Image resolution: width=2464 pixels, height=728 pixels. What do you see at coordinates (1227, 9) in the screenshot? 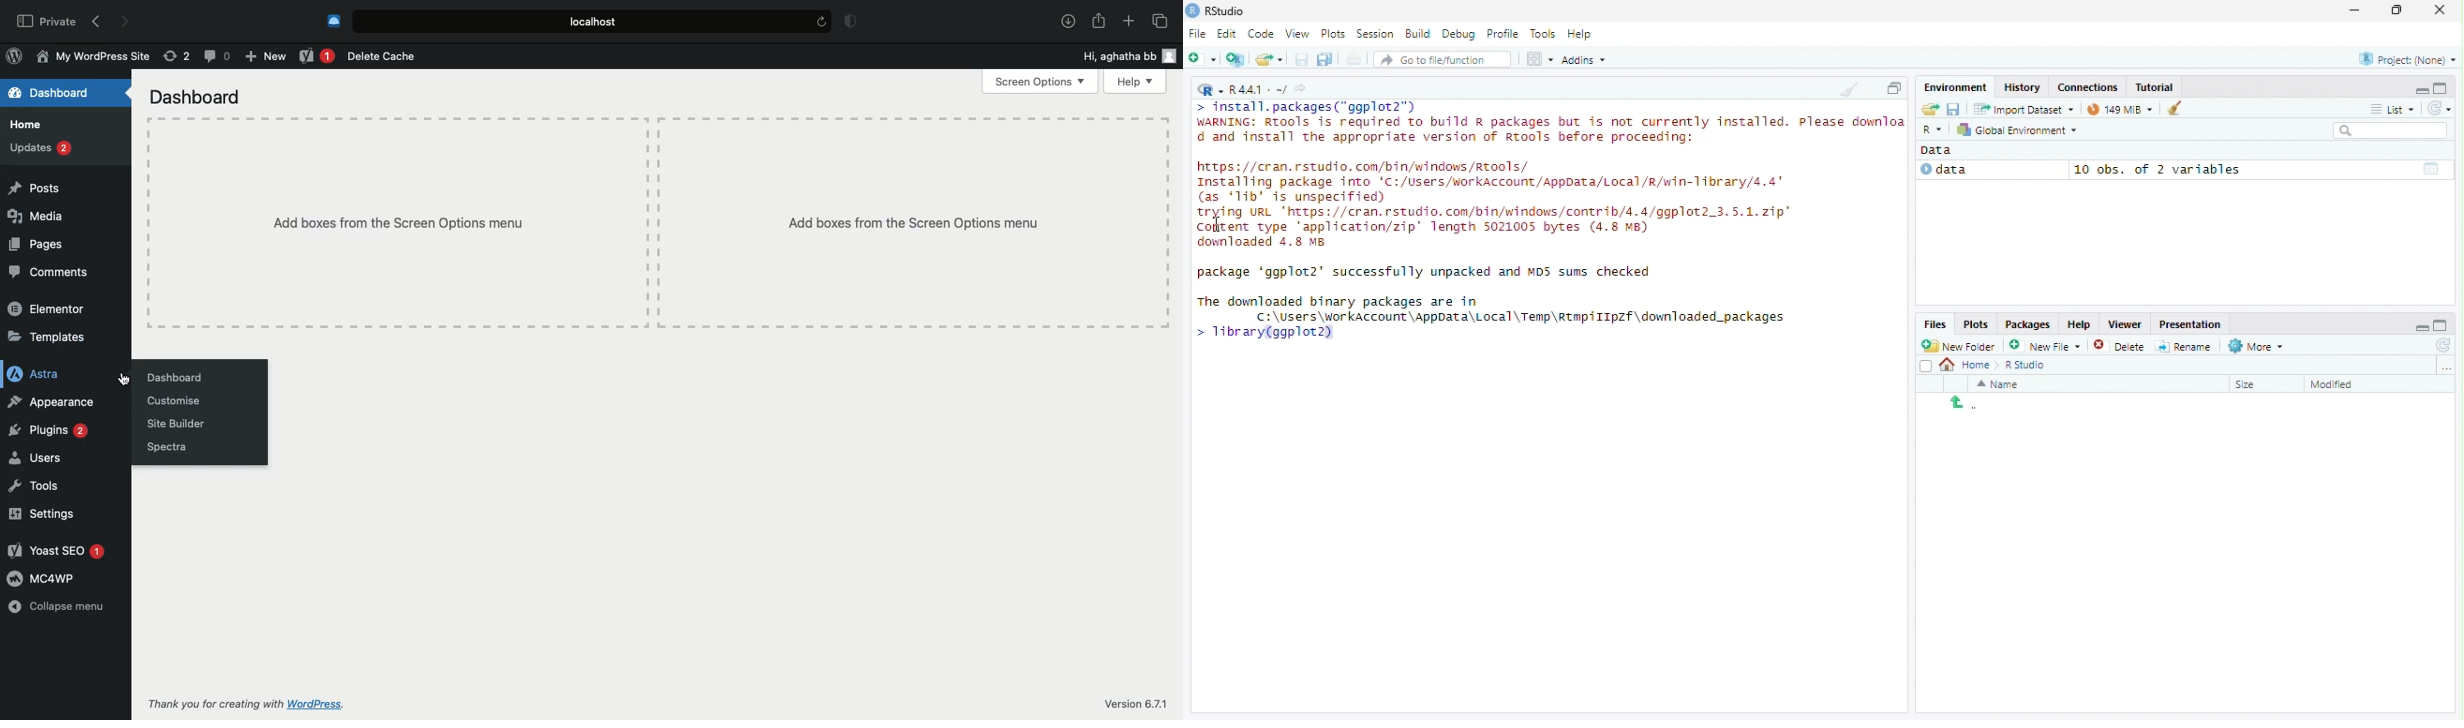
I see `RStudio` at bounding box center [1227, 9].